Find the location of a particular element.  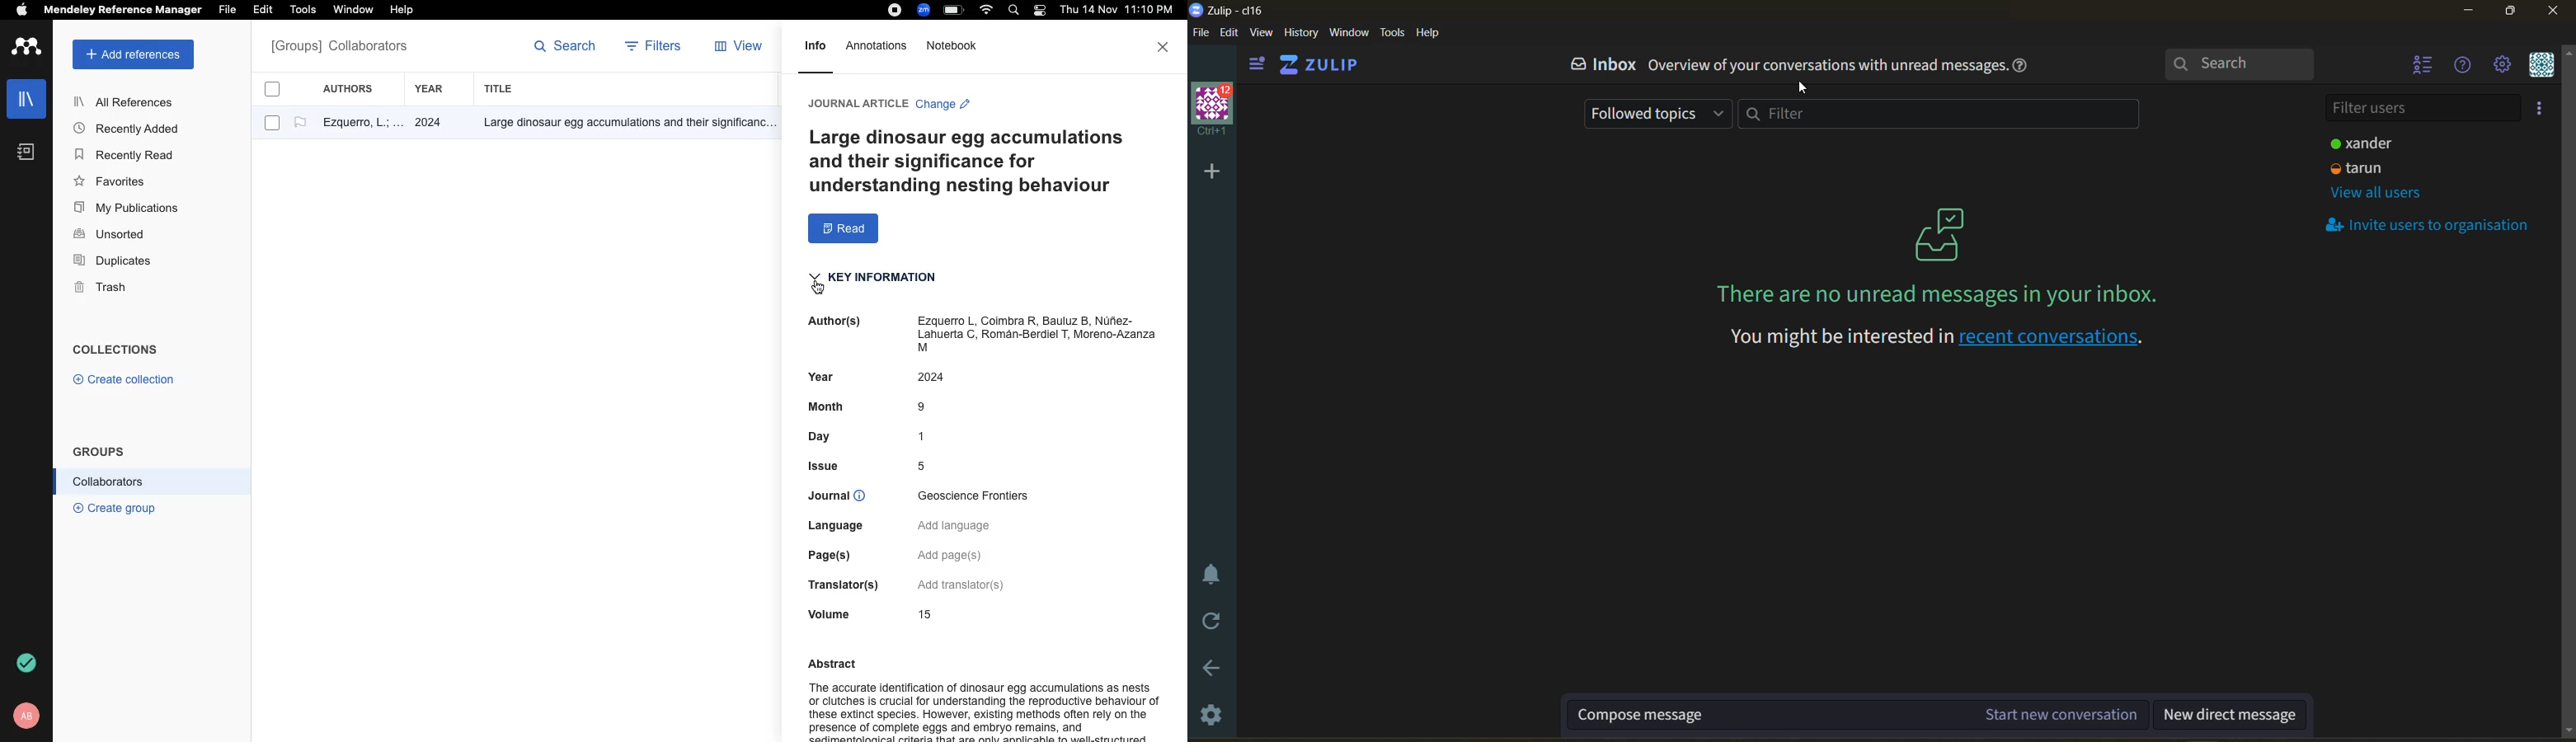

Collaborators is located at coordinates (109, 481).